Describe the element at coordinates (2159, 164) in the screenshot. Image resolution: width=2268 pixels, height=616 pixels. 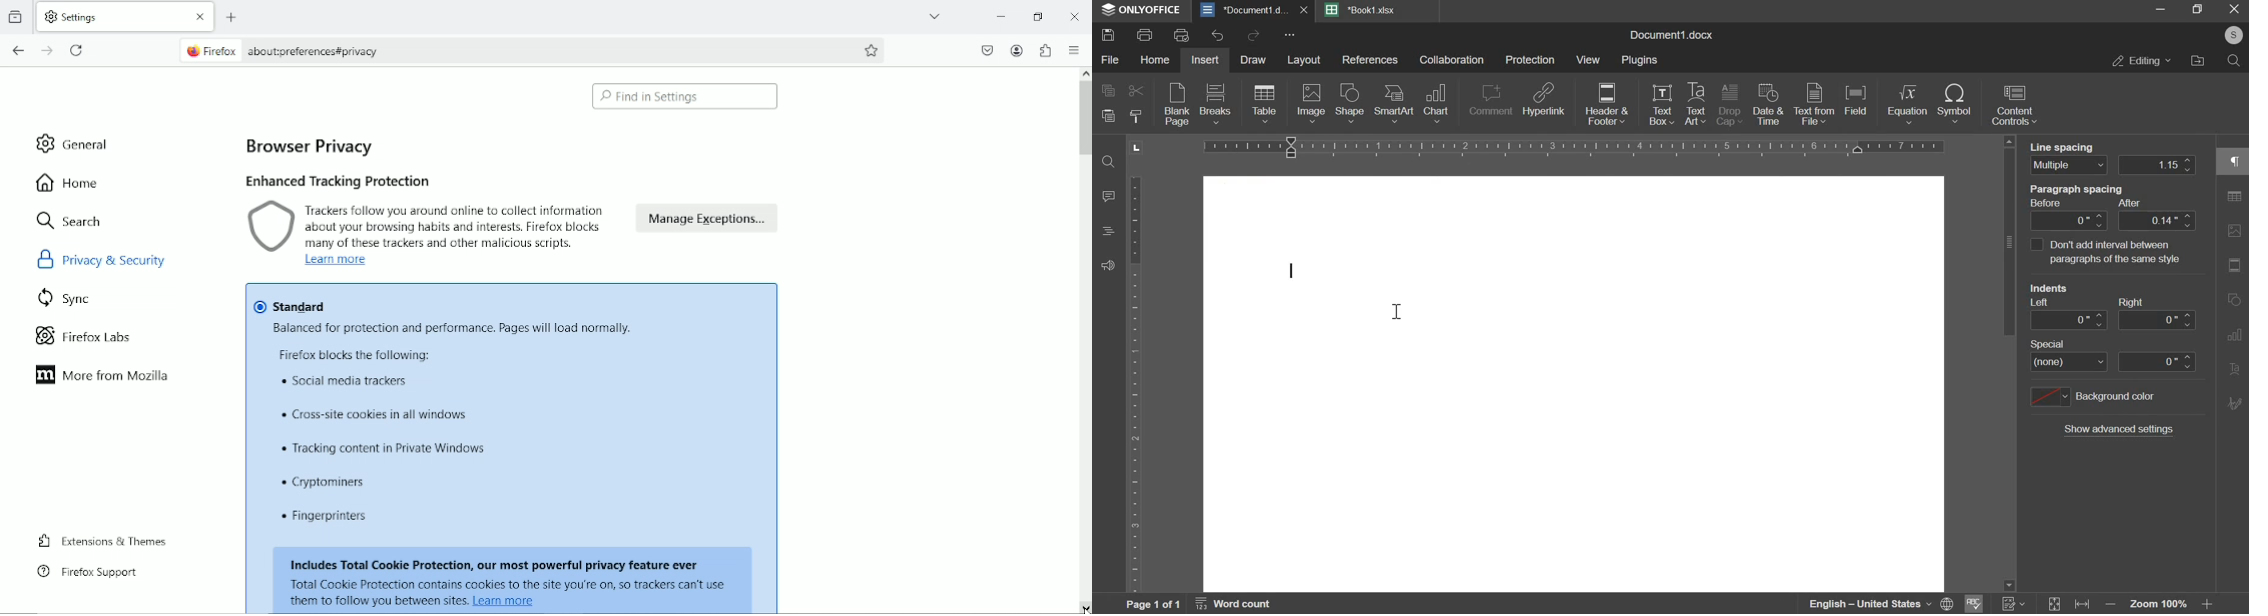
I see `line width` at that location.